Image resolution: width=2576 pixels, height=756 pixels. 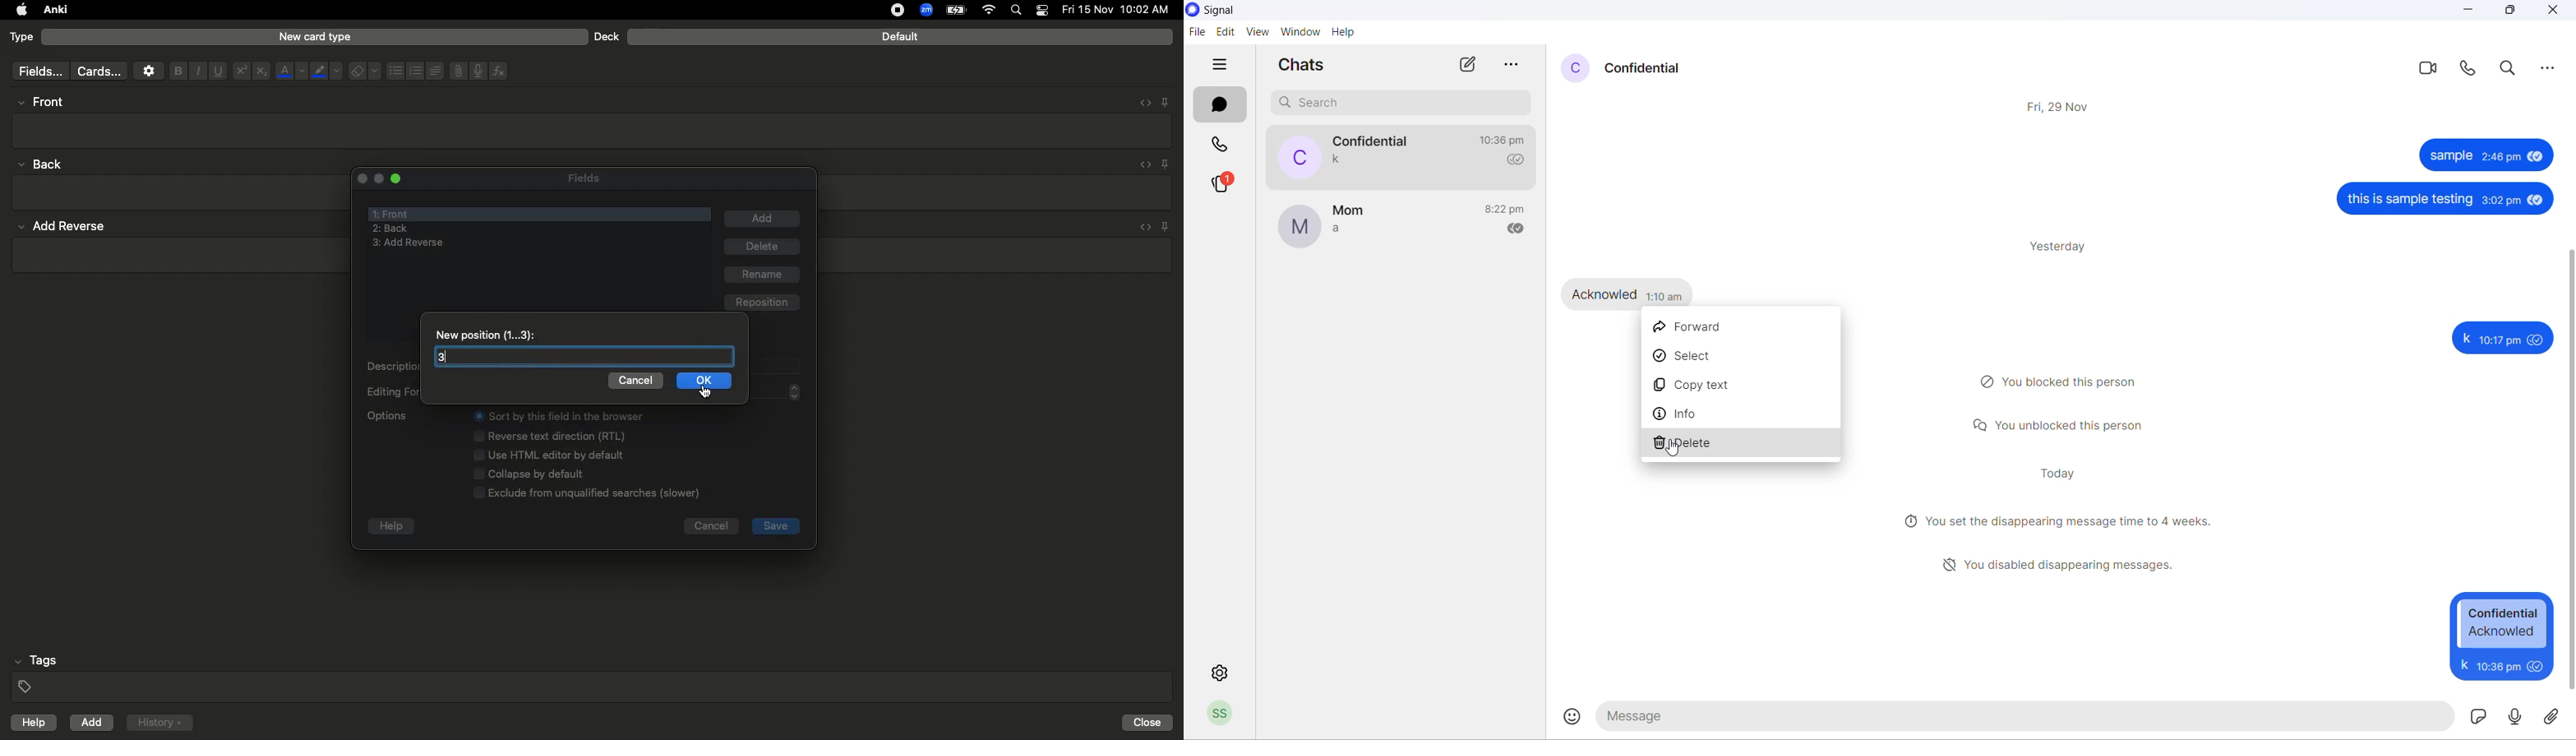 What do you see at coordinates (1232, 11) in the screenshot?
I see `application logo and name` at bounding box center [1232, 11].